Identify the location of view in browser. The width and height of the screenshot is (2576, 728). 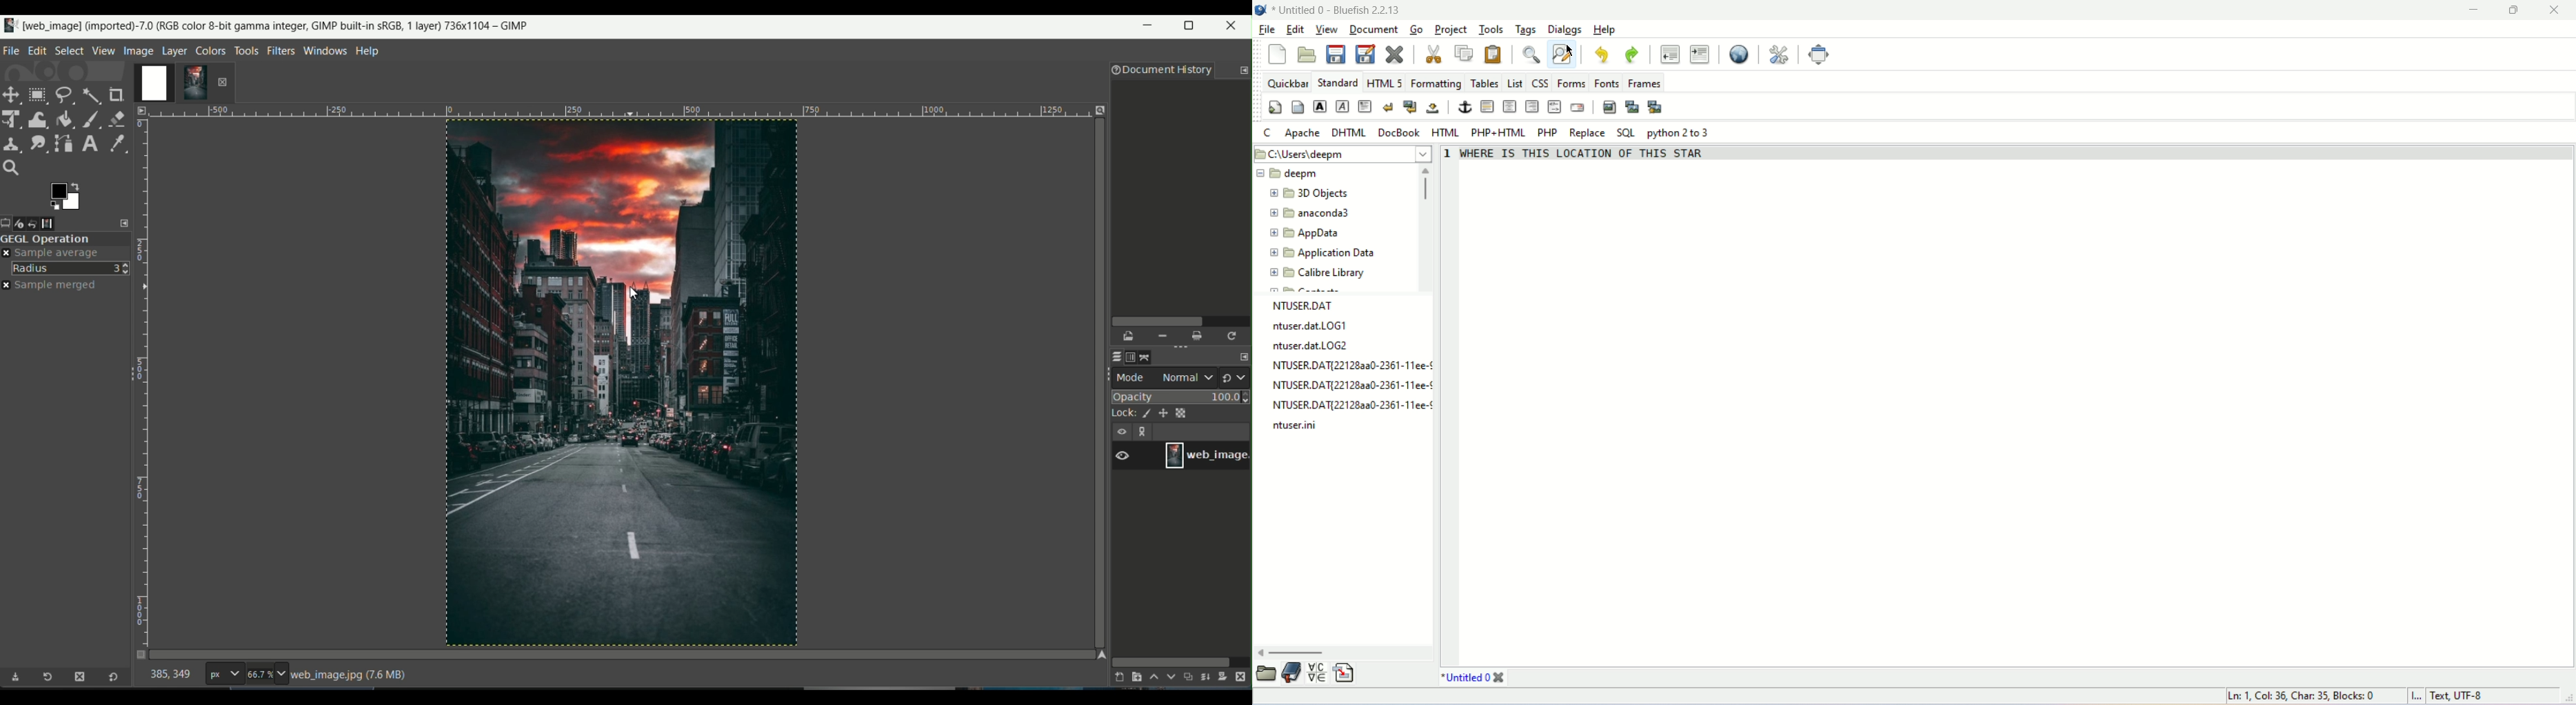
(1738, 55).